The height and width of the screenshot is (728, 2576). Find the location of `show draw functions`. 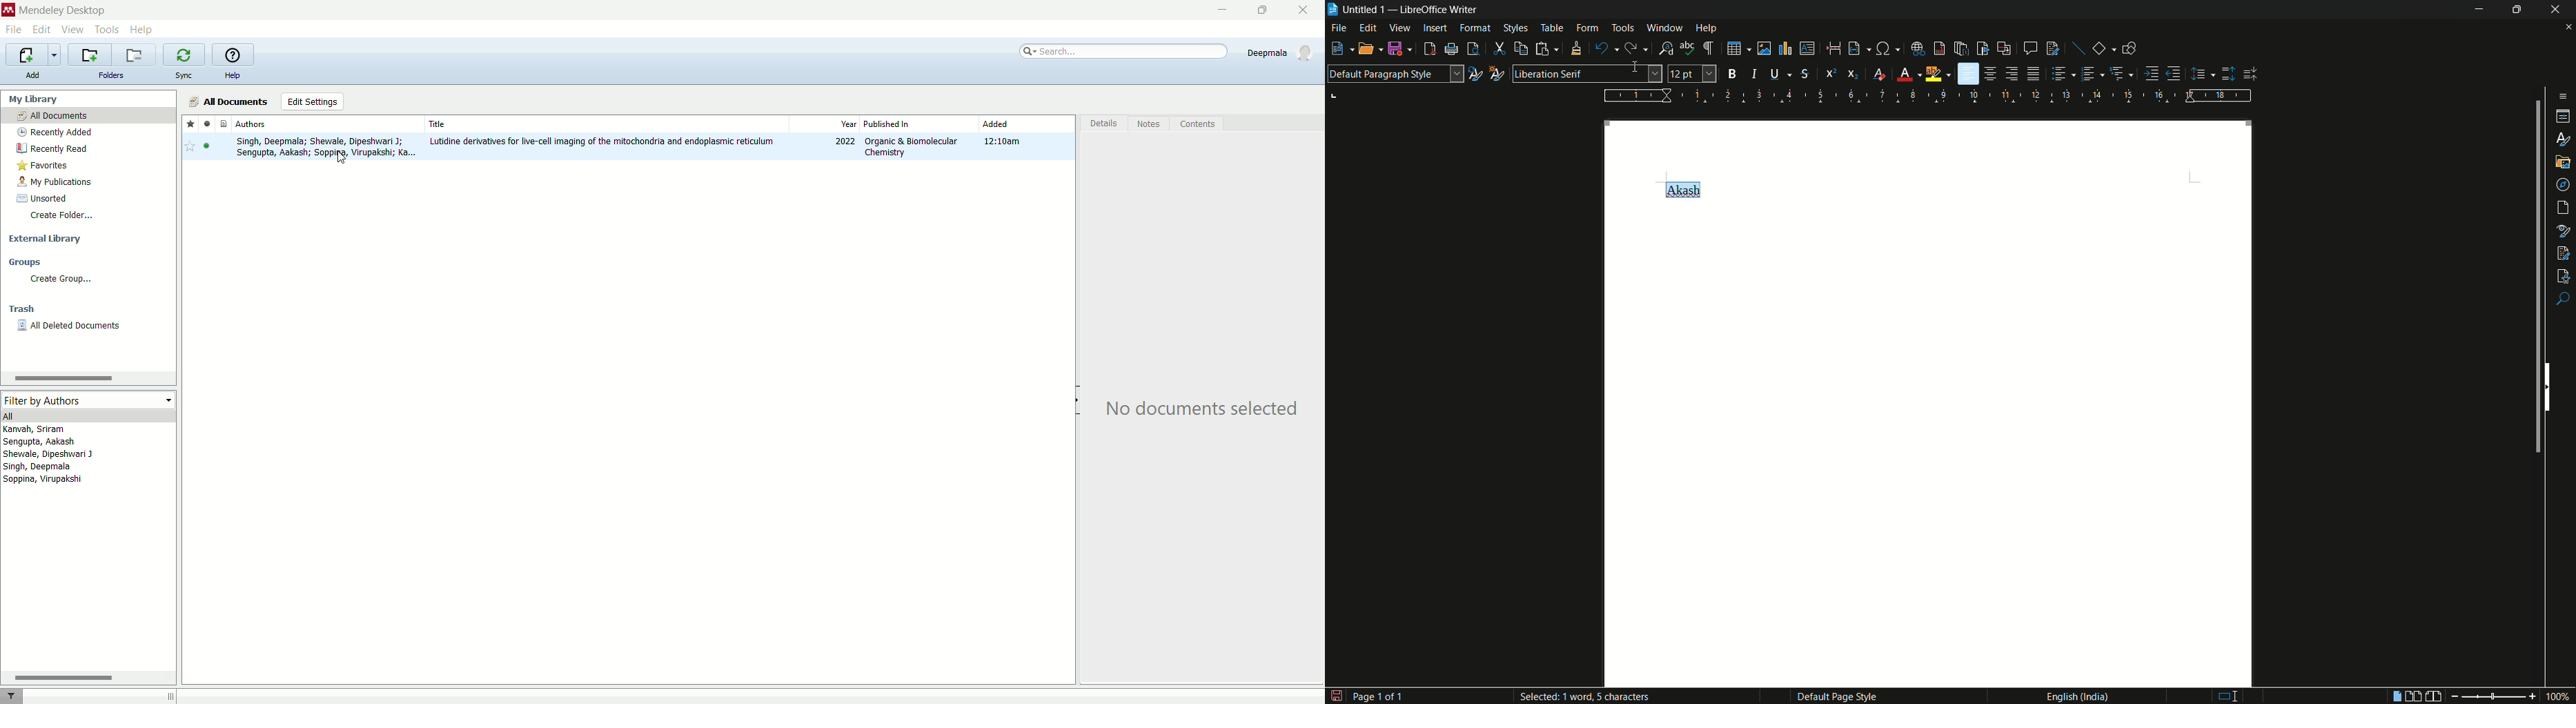

show draw functions is located at coordinates (2129, 48).